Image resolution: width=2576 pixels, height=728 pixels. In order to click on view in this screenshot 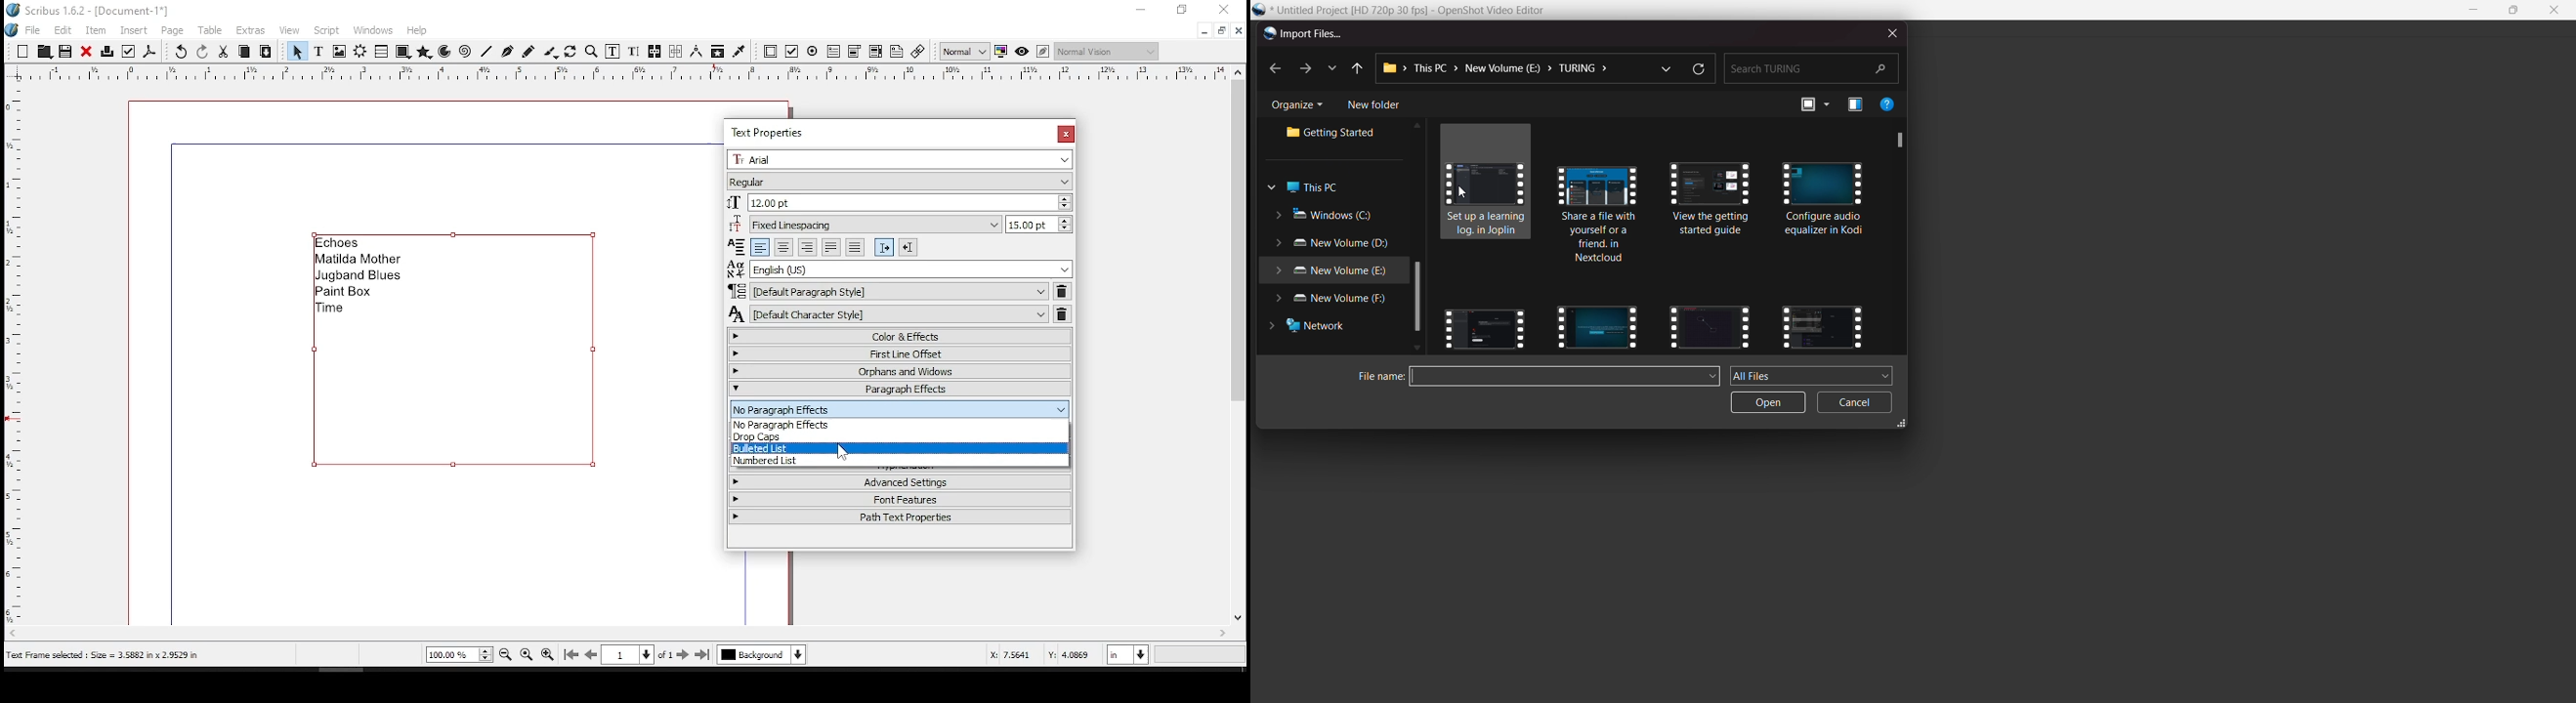, I will do `click(289, 31)`.